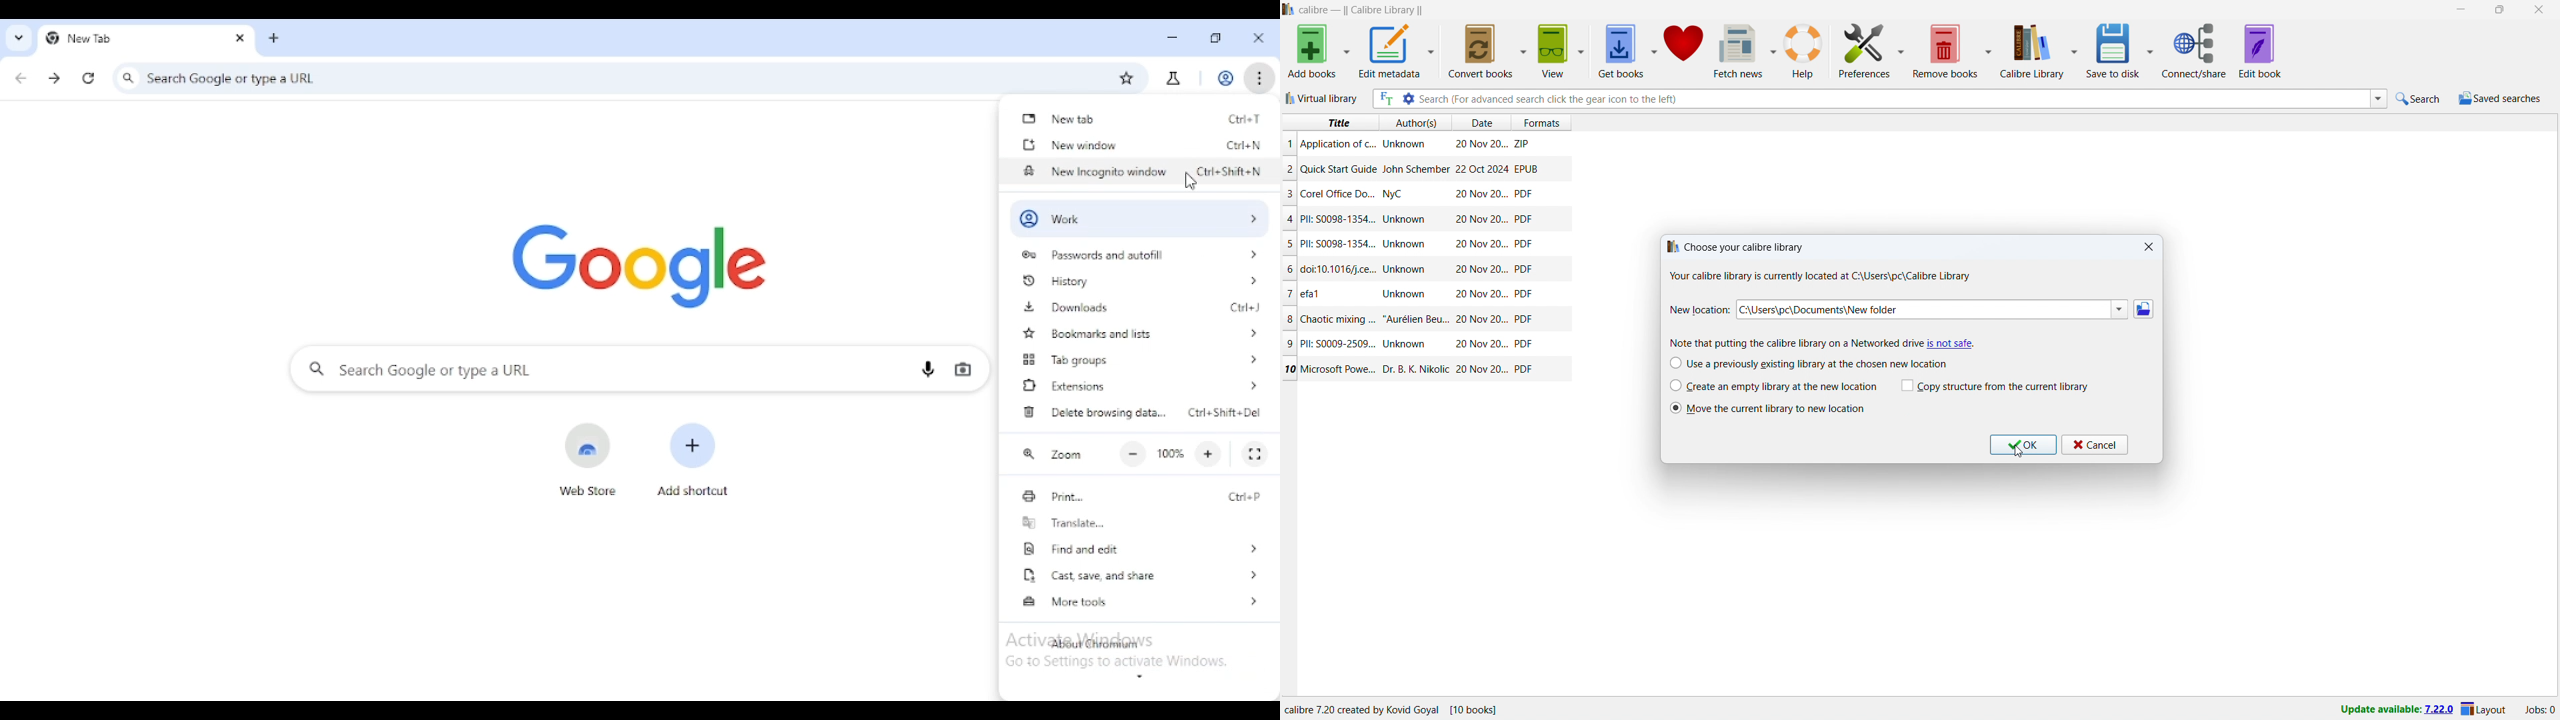 This screenshot has width=2576, height=728. What do you see at coordinates (1388, 51) in the screenshot?
I see `edit metadata` at bounding box center [1388, 51].